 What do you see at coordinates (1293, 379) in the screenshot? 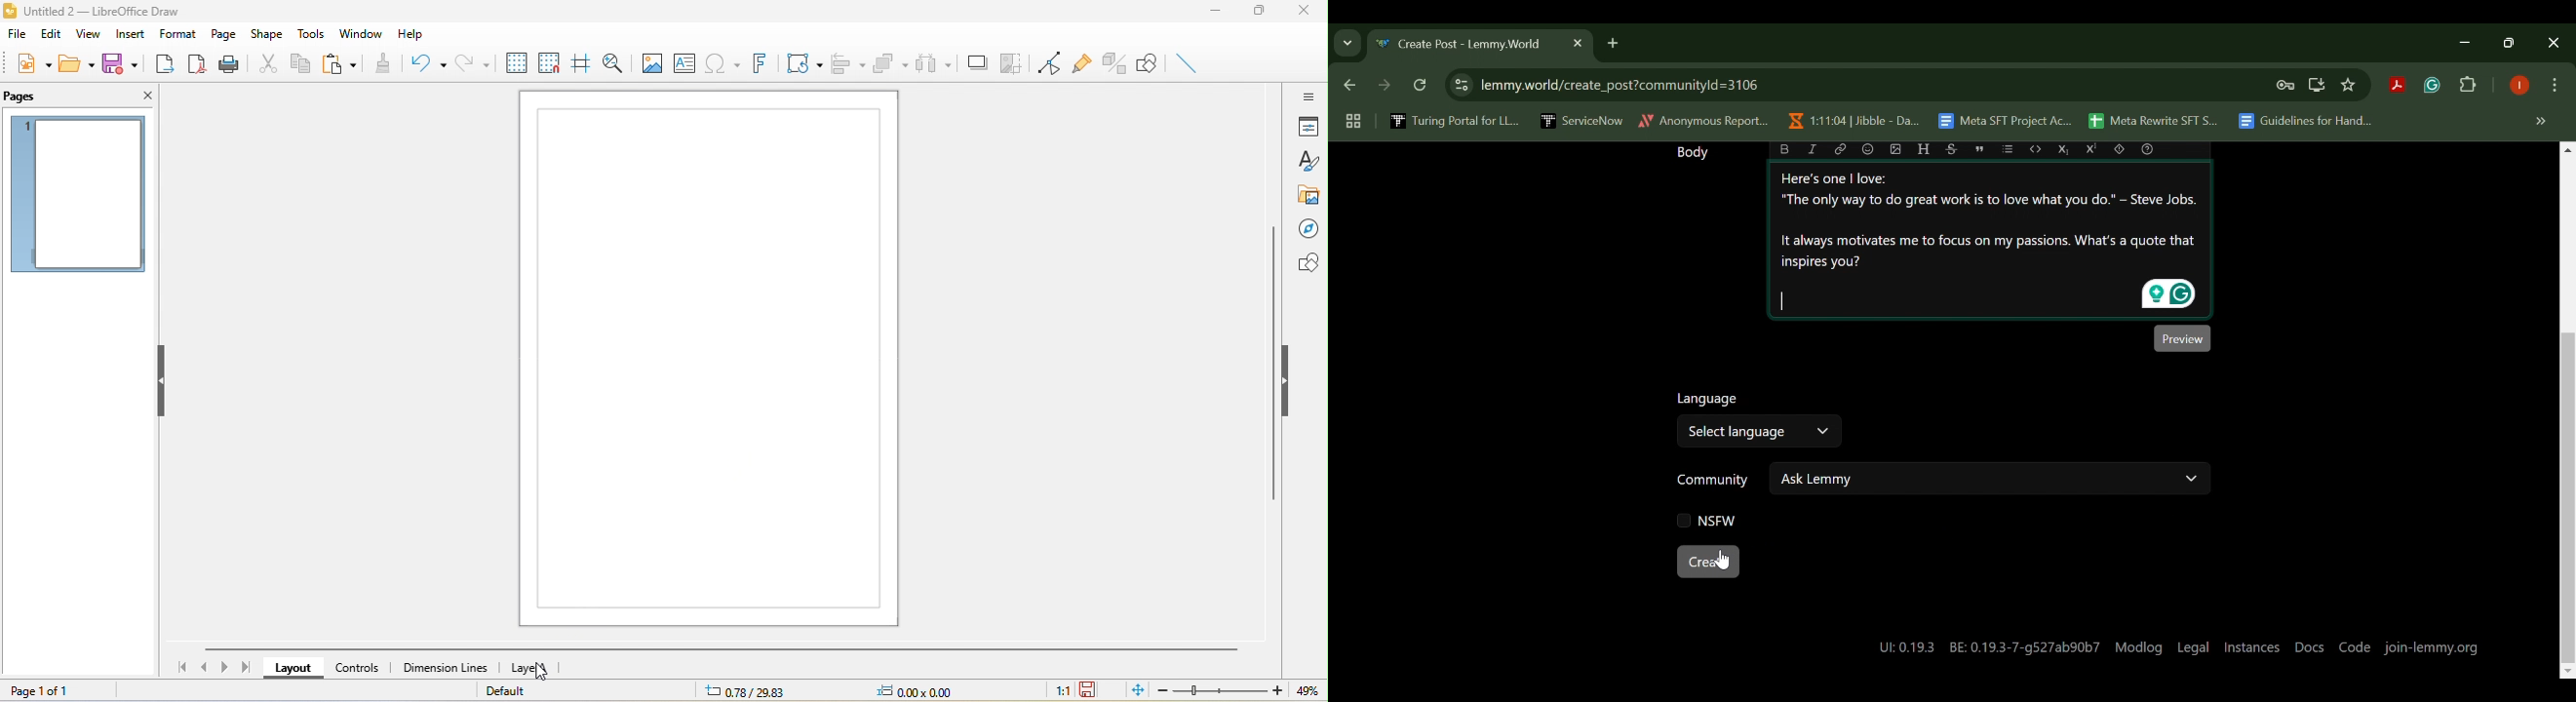
I see `hide` at bounding box center [1293, 379].